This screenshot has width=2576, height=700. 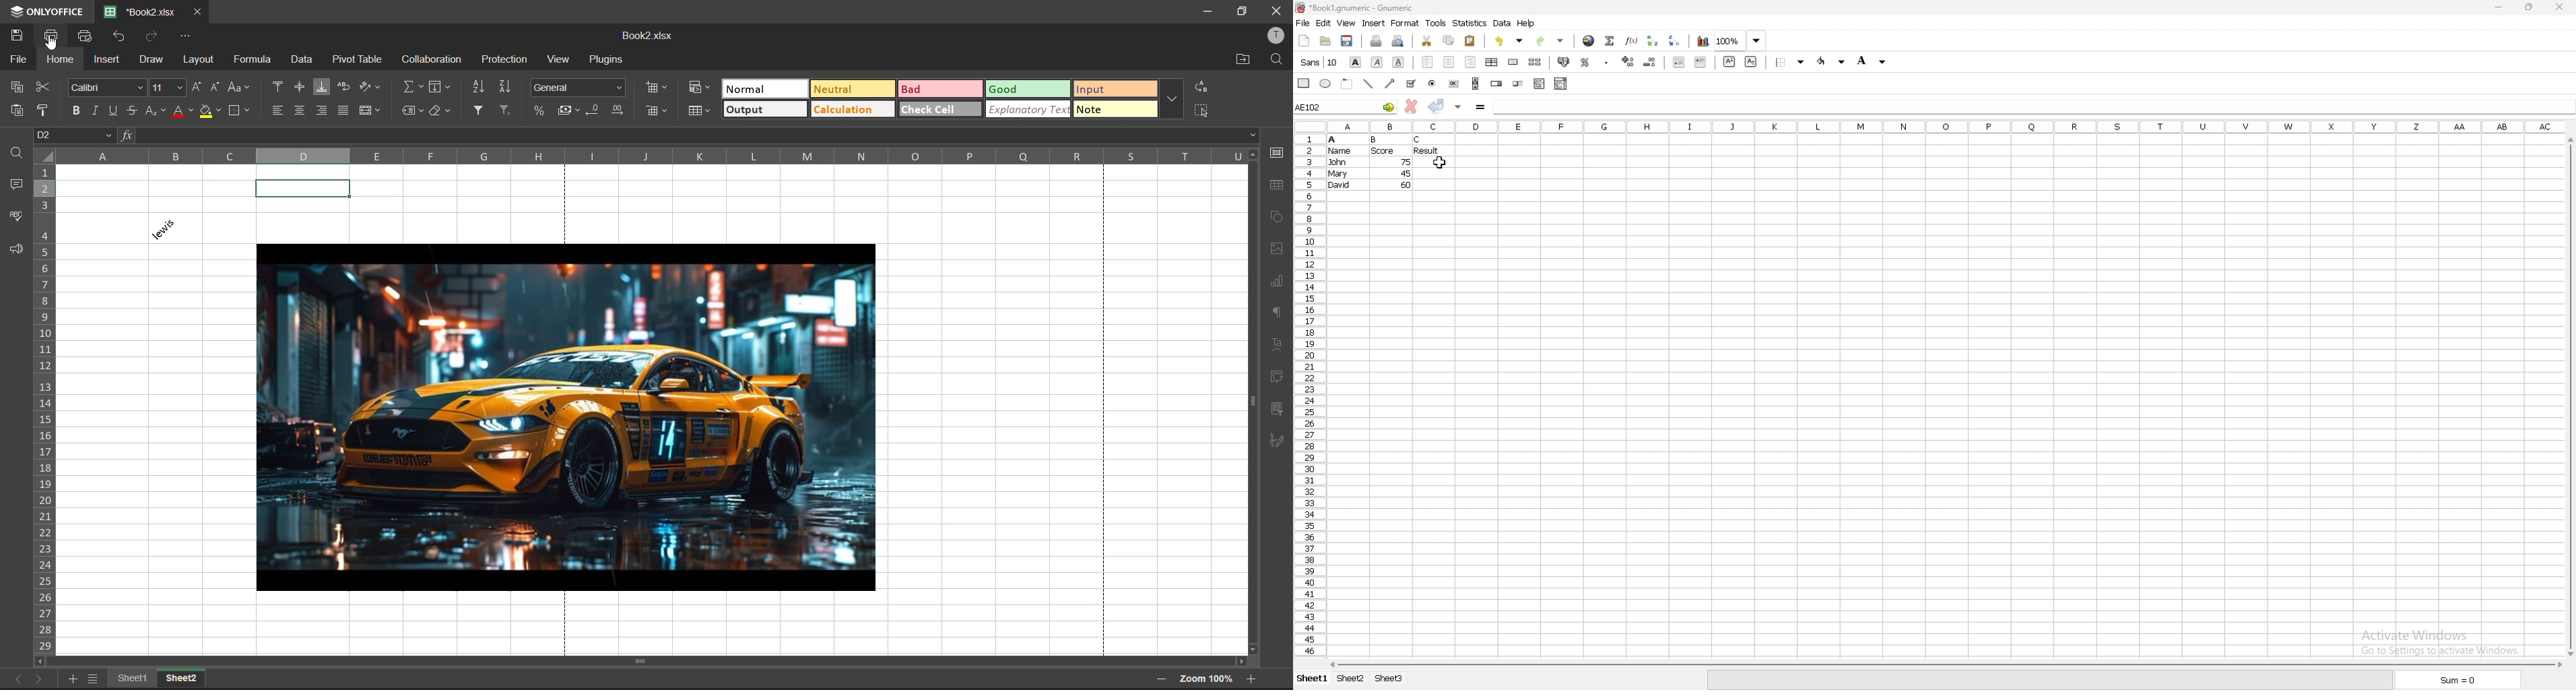 What do you see at coordinates (2532, 7) in the screenshot?
I see `resize` at bounding box center [2532, 7].